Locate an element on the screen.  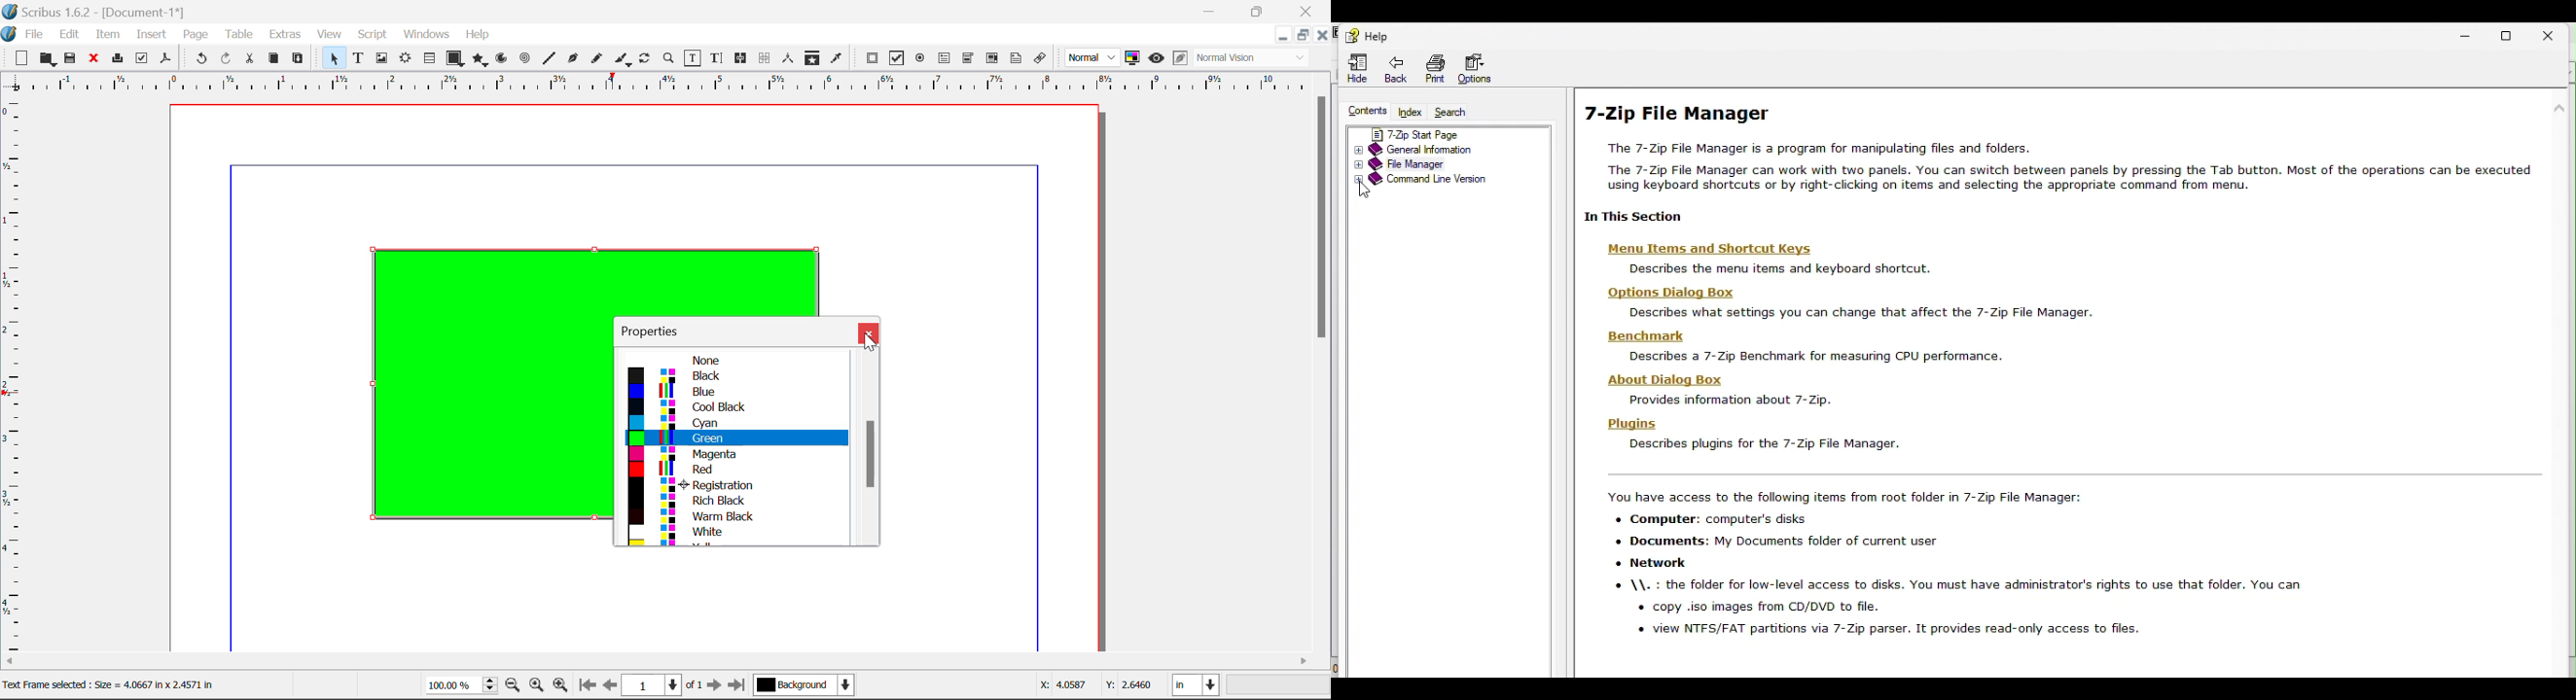
Zoom to 100% is located at coordinates (537, 687).